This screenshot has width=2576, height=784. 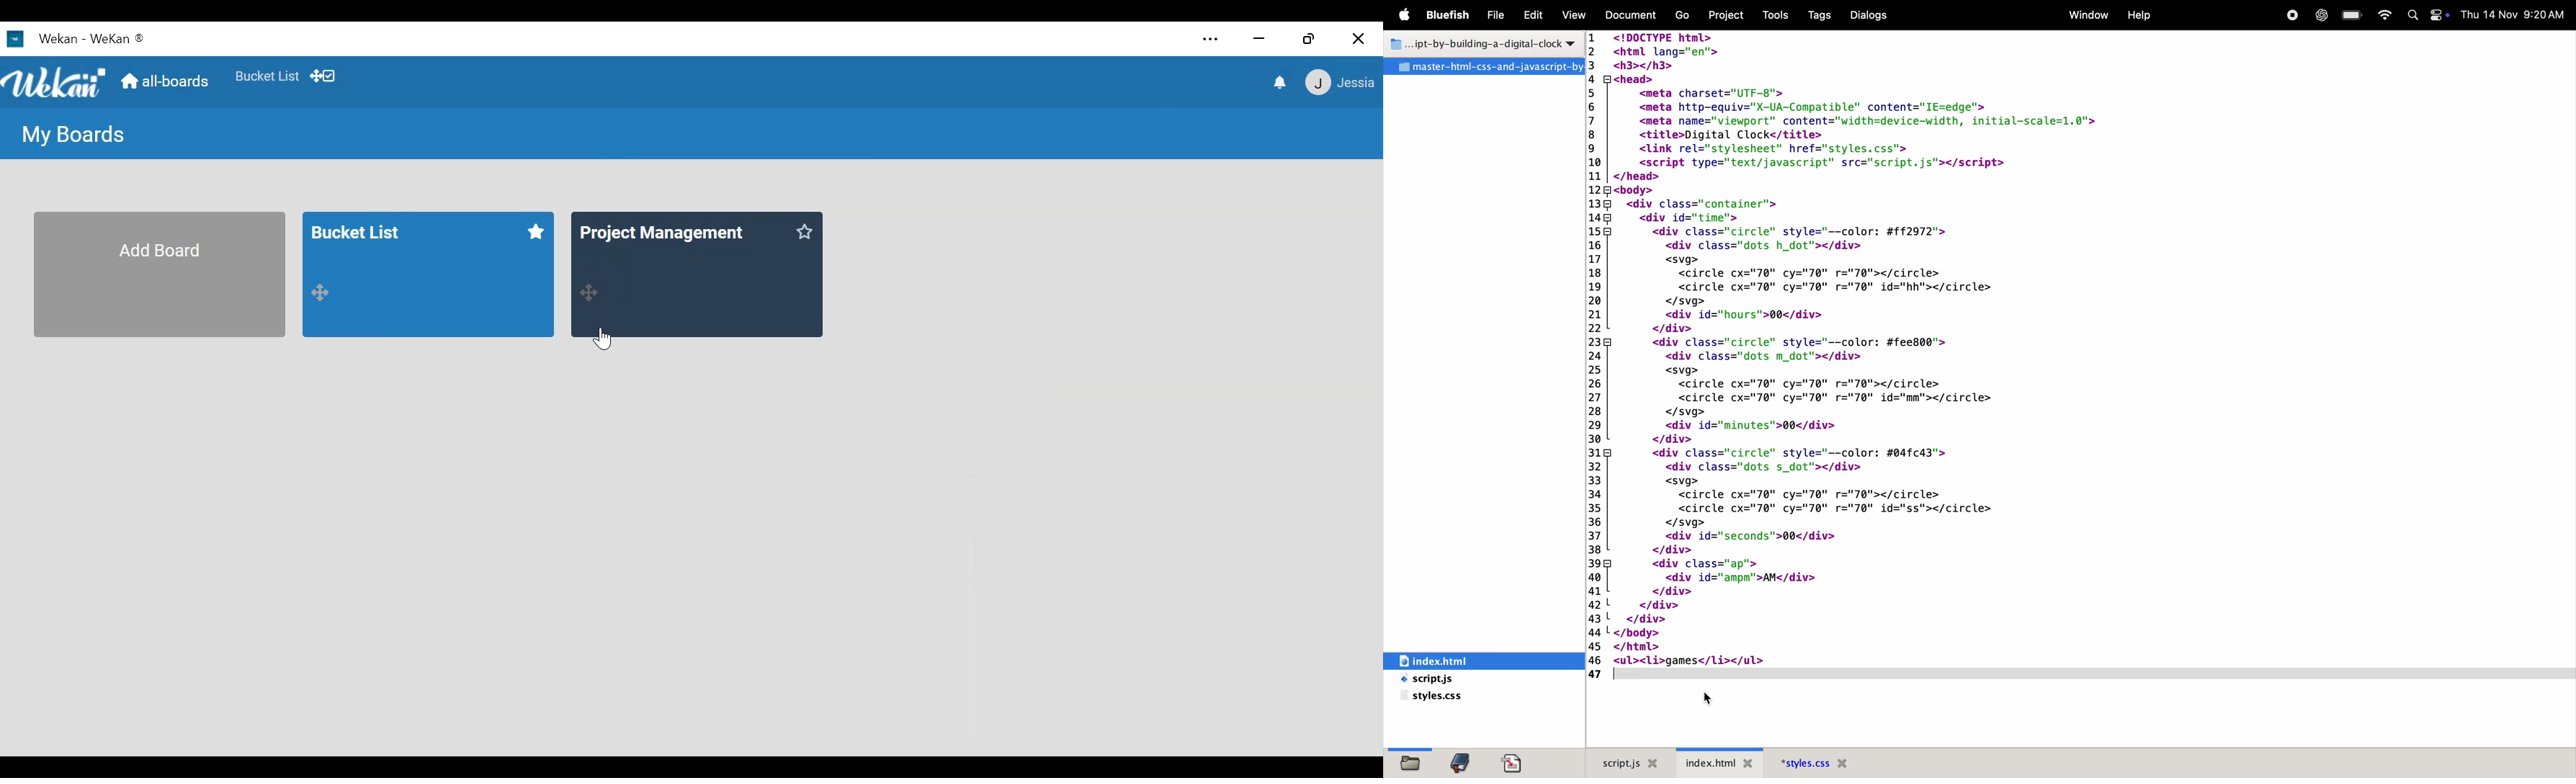 I want to click on unordered list, so click(x=1652, y=661).